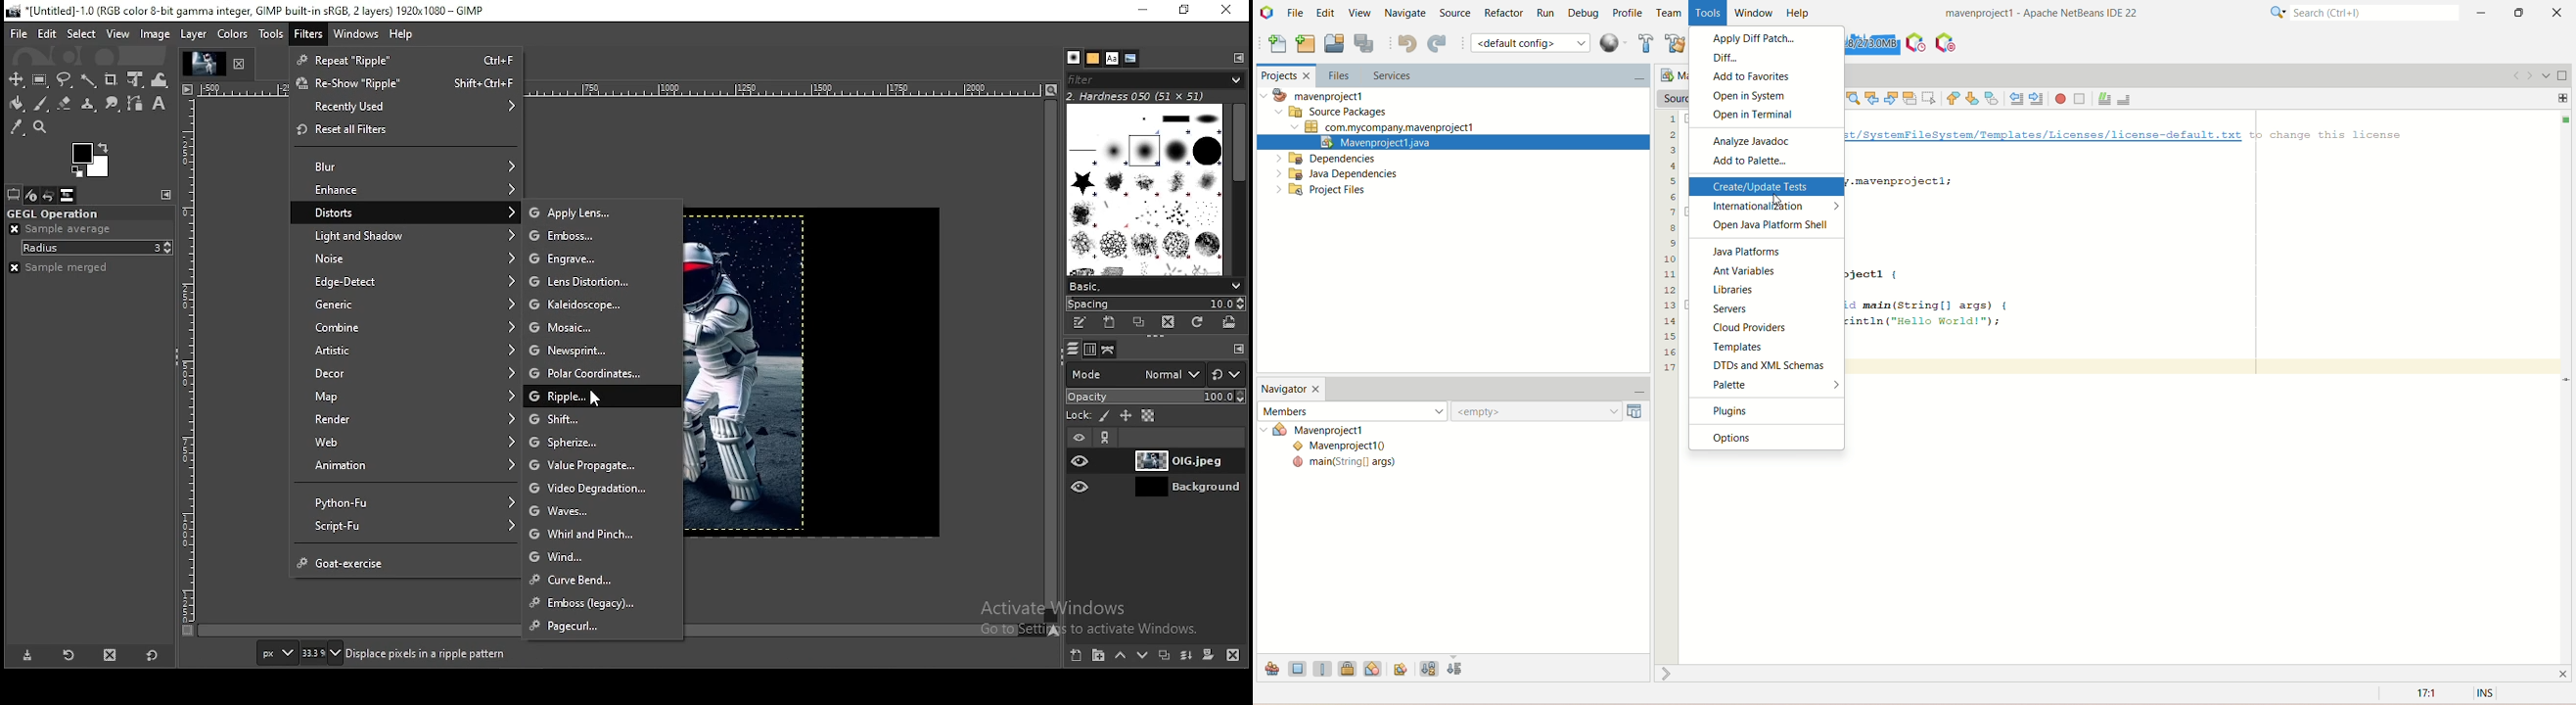 The width and height of the screenshot is (2576, 728). I want to click on mavenproject1, so click(1318, 96).